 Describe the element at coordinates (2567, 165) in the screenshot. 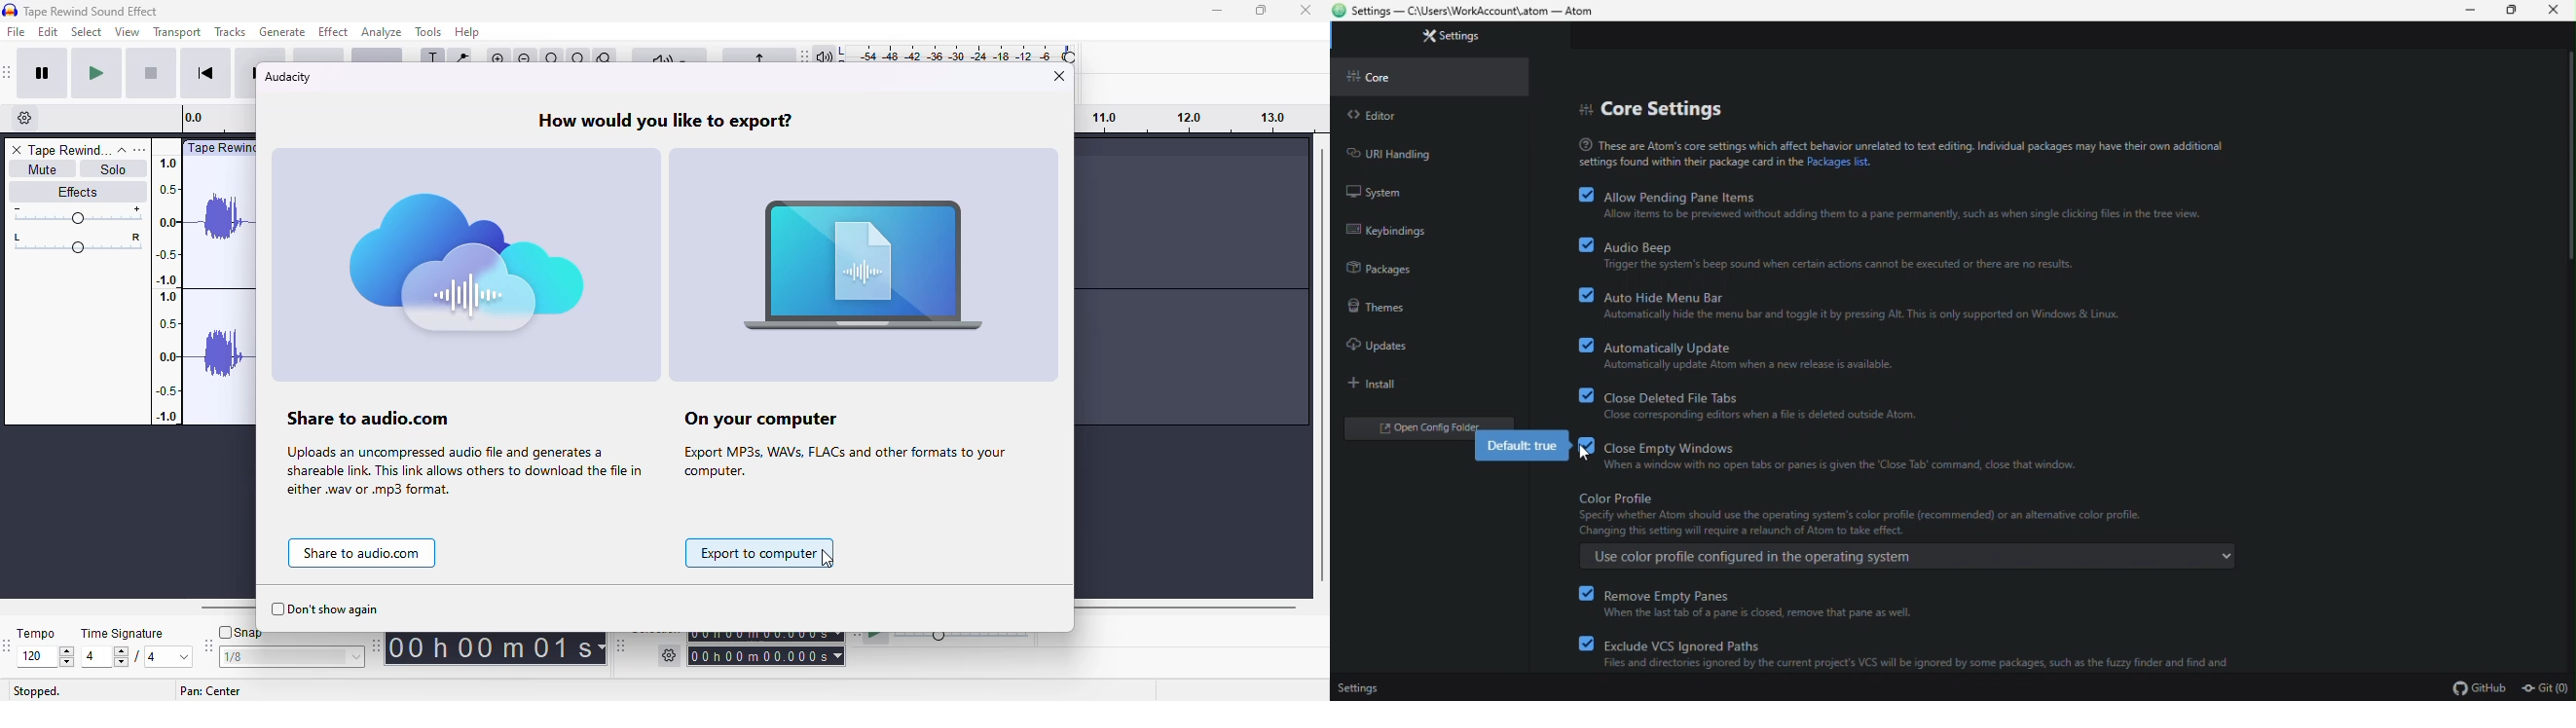

I see `scroll bar` at that location.